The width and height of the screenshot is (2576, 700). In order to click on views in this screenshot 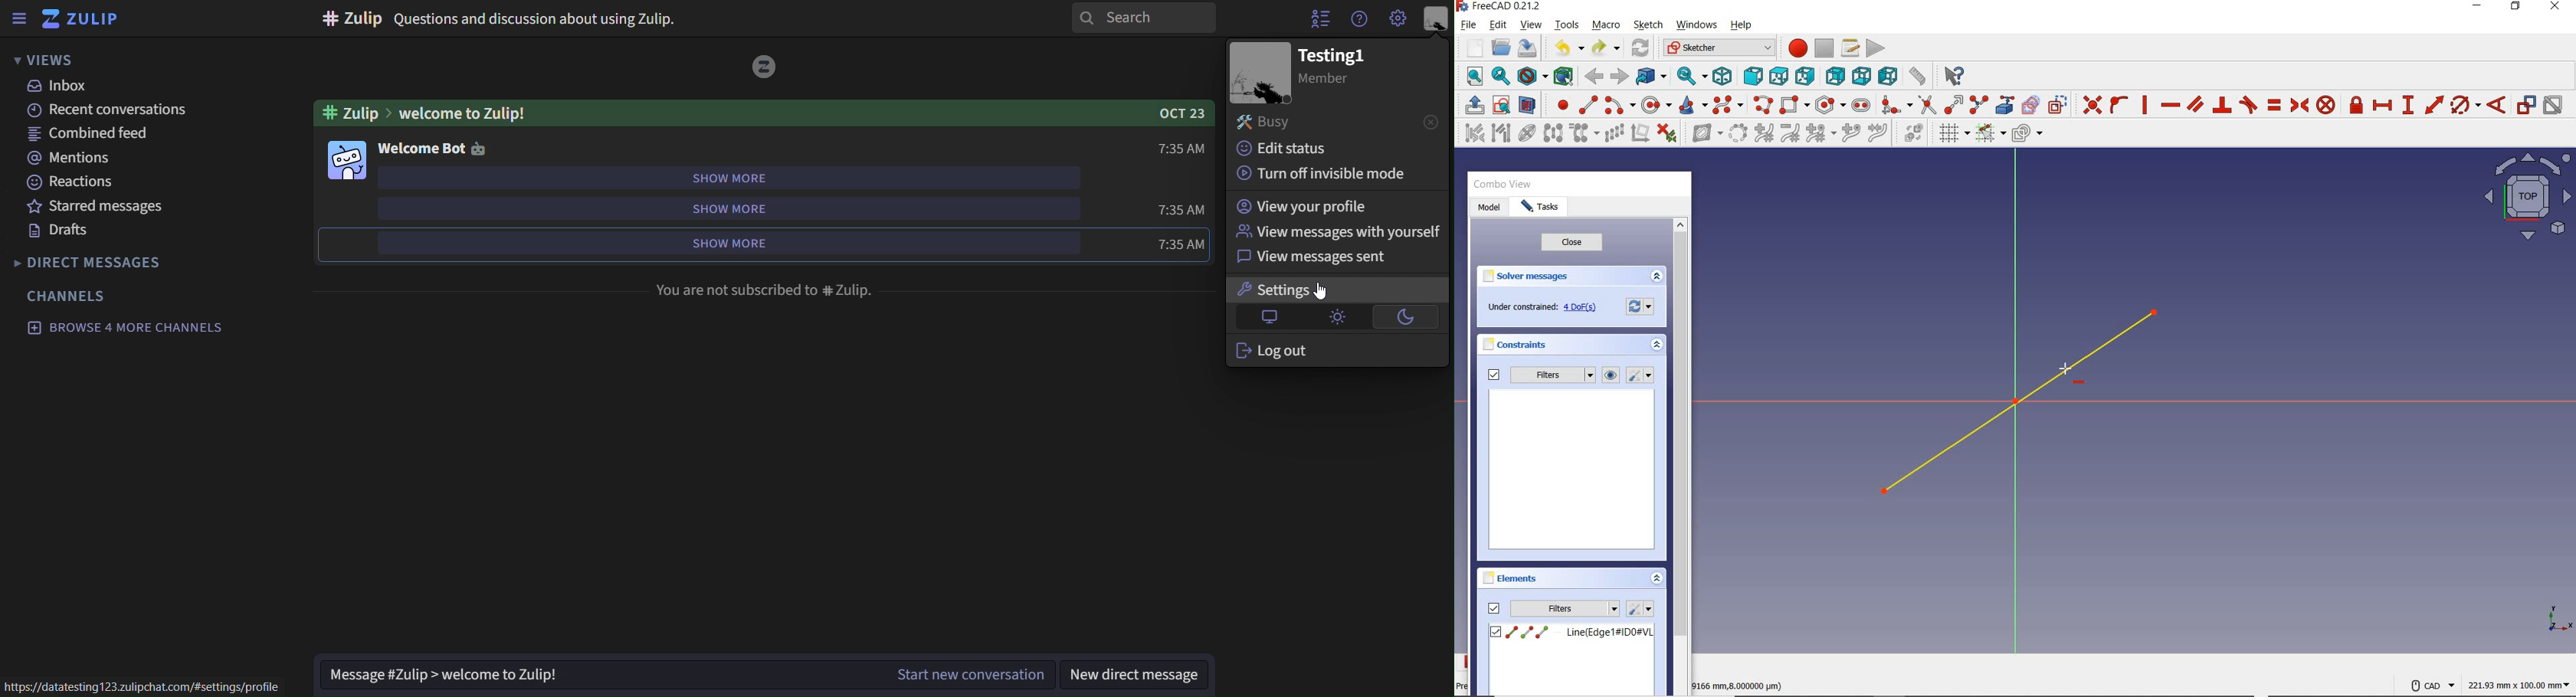, I will do `click(44, 58)`.